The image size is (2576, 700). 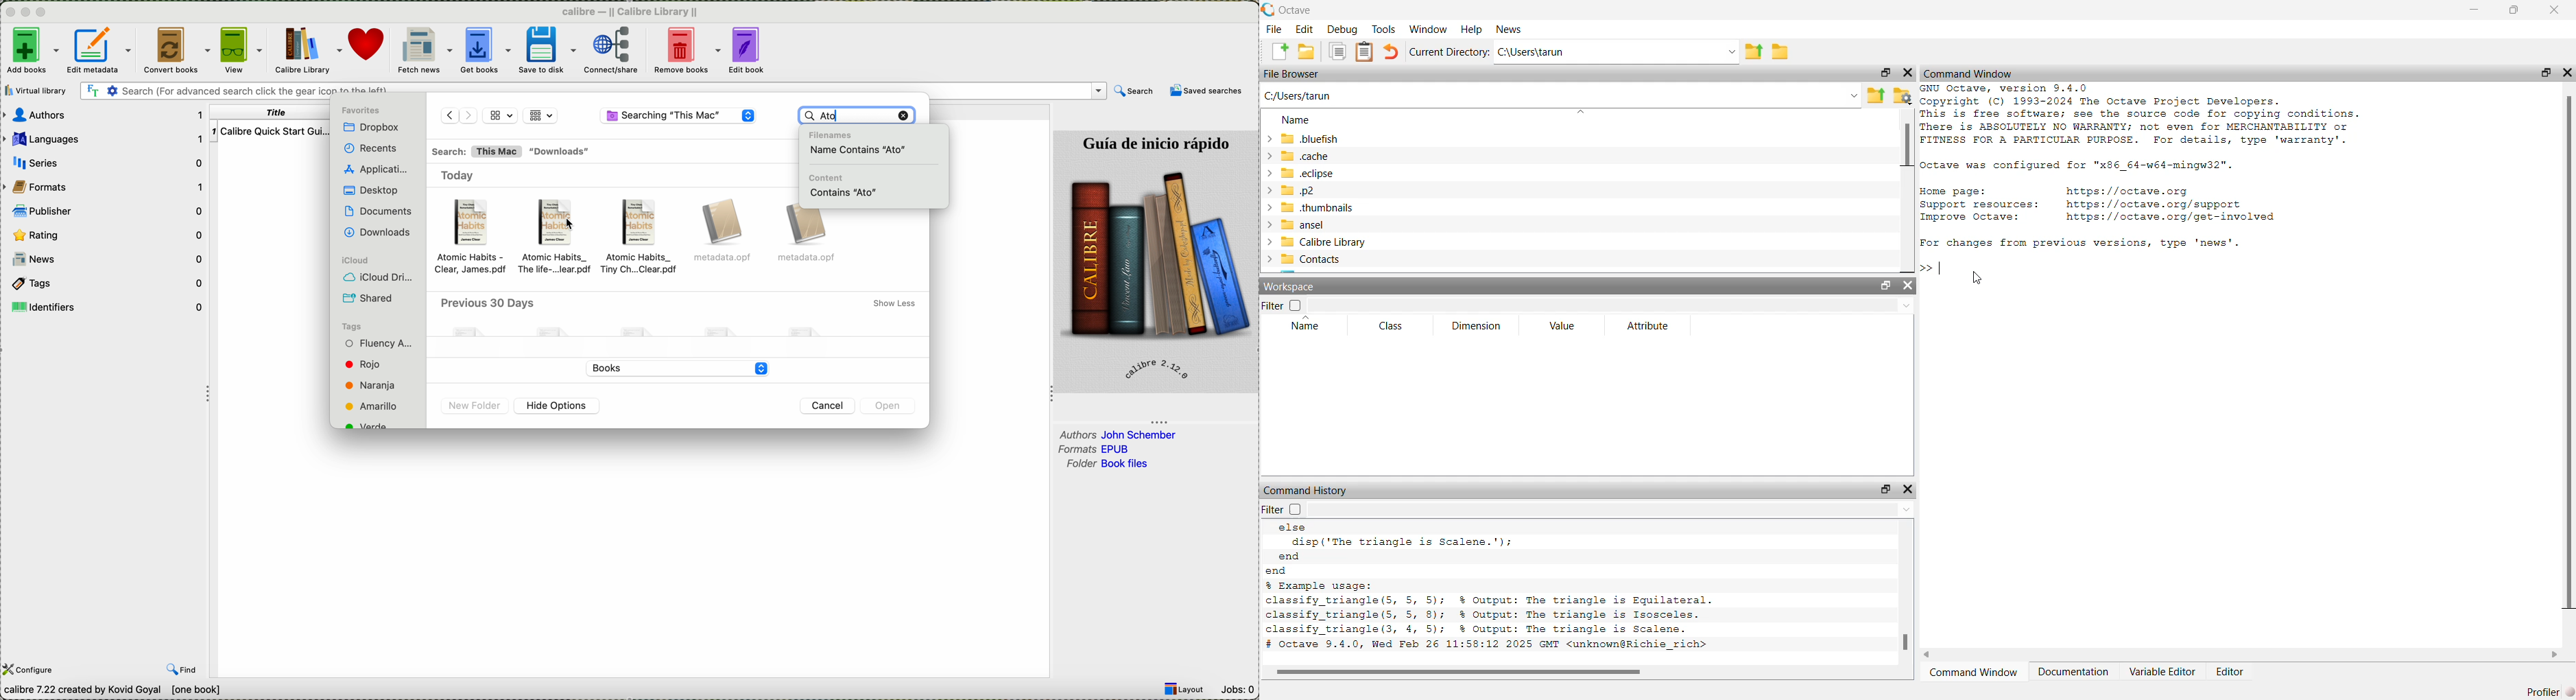 What do you see at coordinates (27, 13) in the screenshot?
I see `minimize program` at bounding box center [27, 13].